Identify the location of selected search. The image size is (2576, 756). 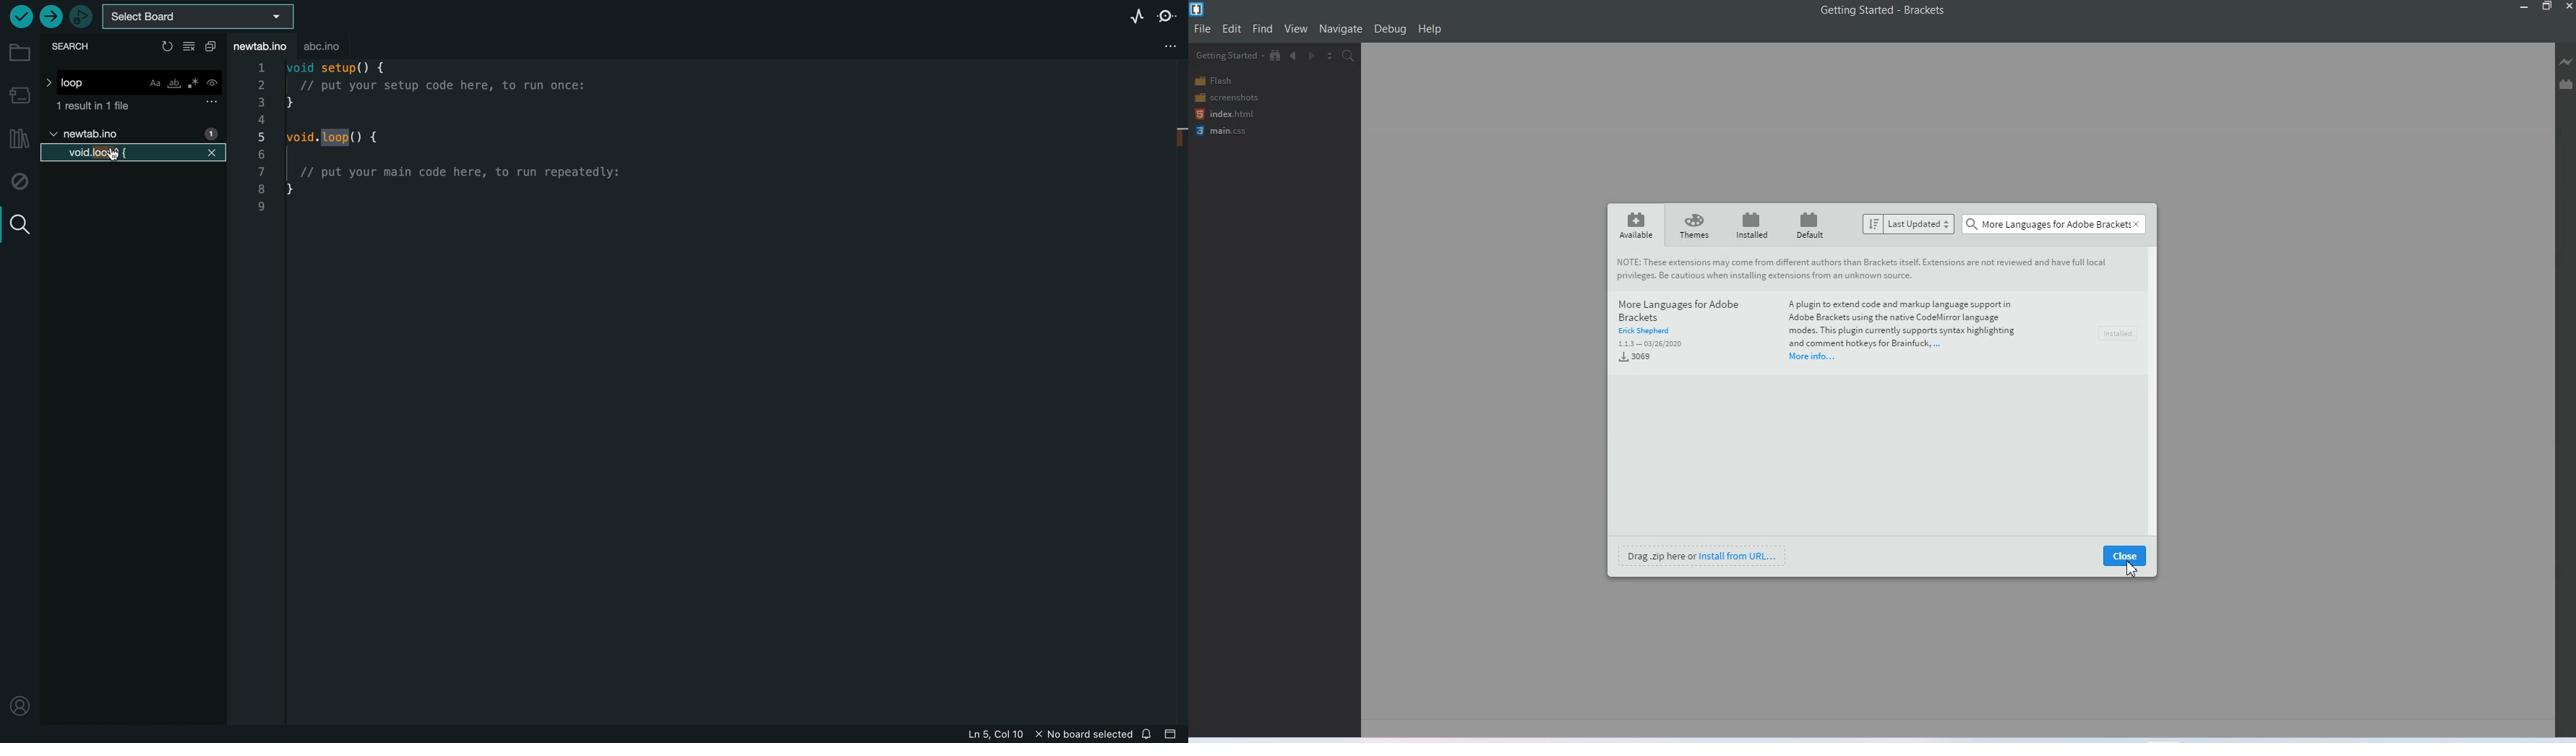
(132, 152).